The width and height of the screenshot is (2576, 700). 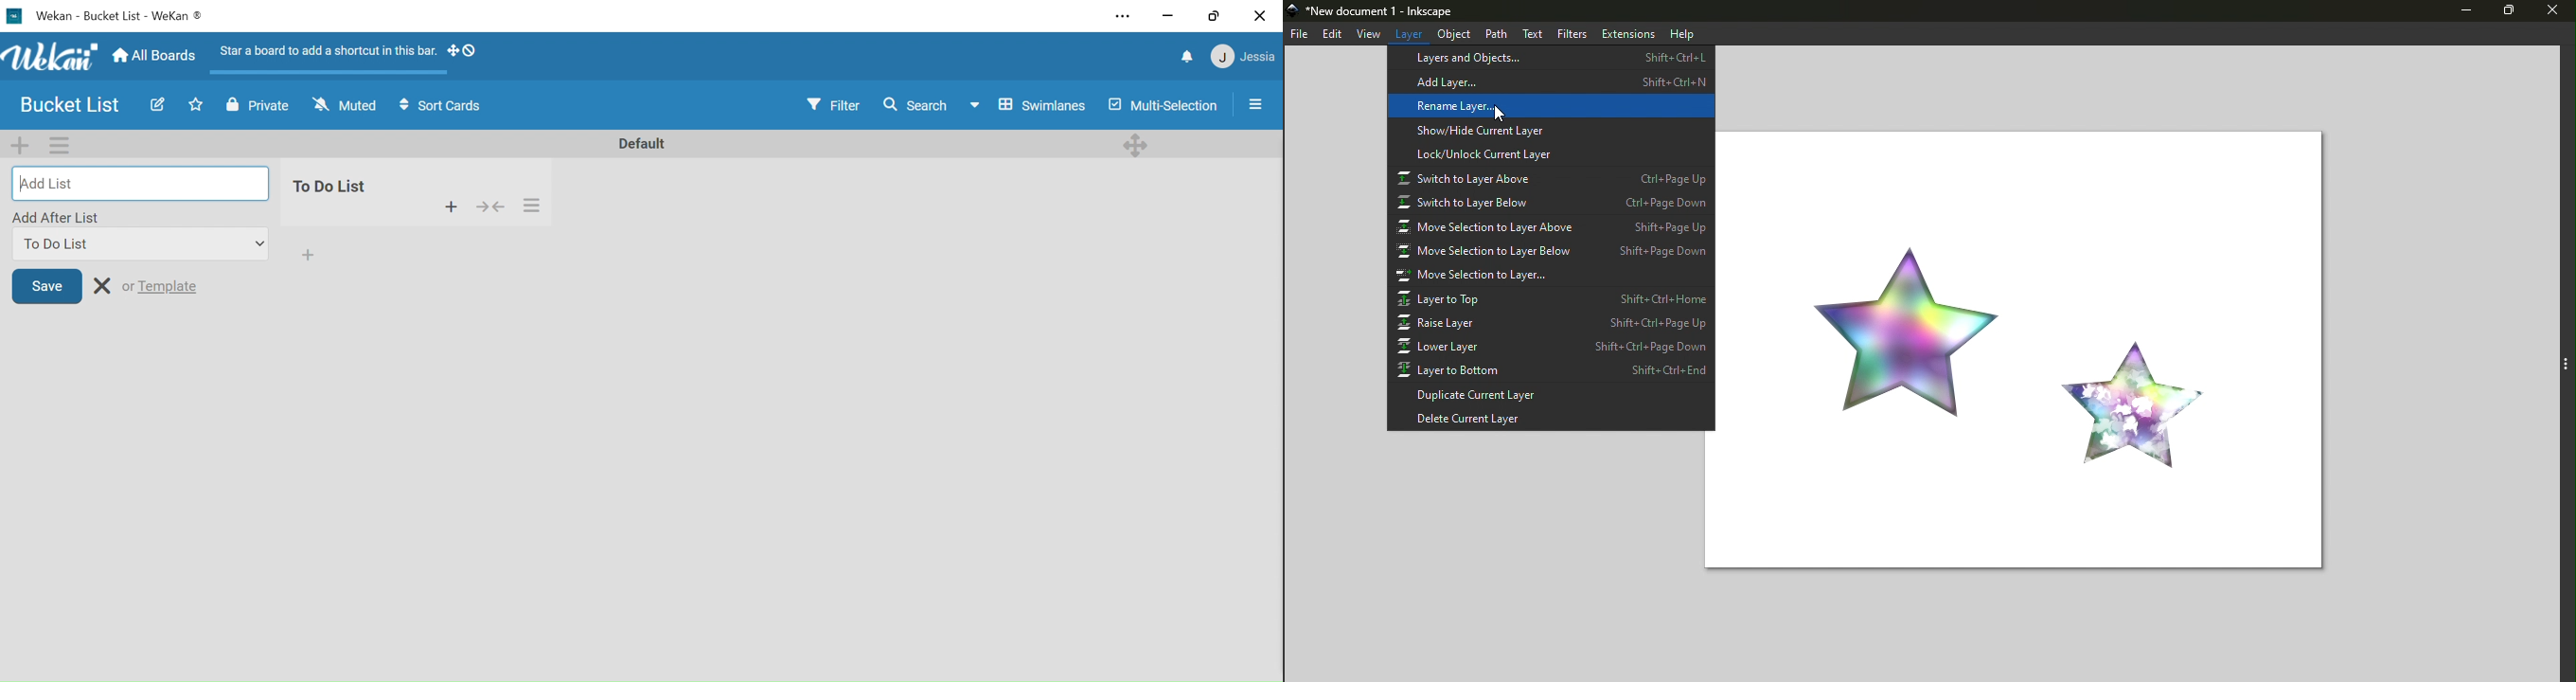 I want to click on filters, so click(x=1572, y=33).